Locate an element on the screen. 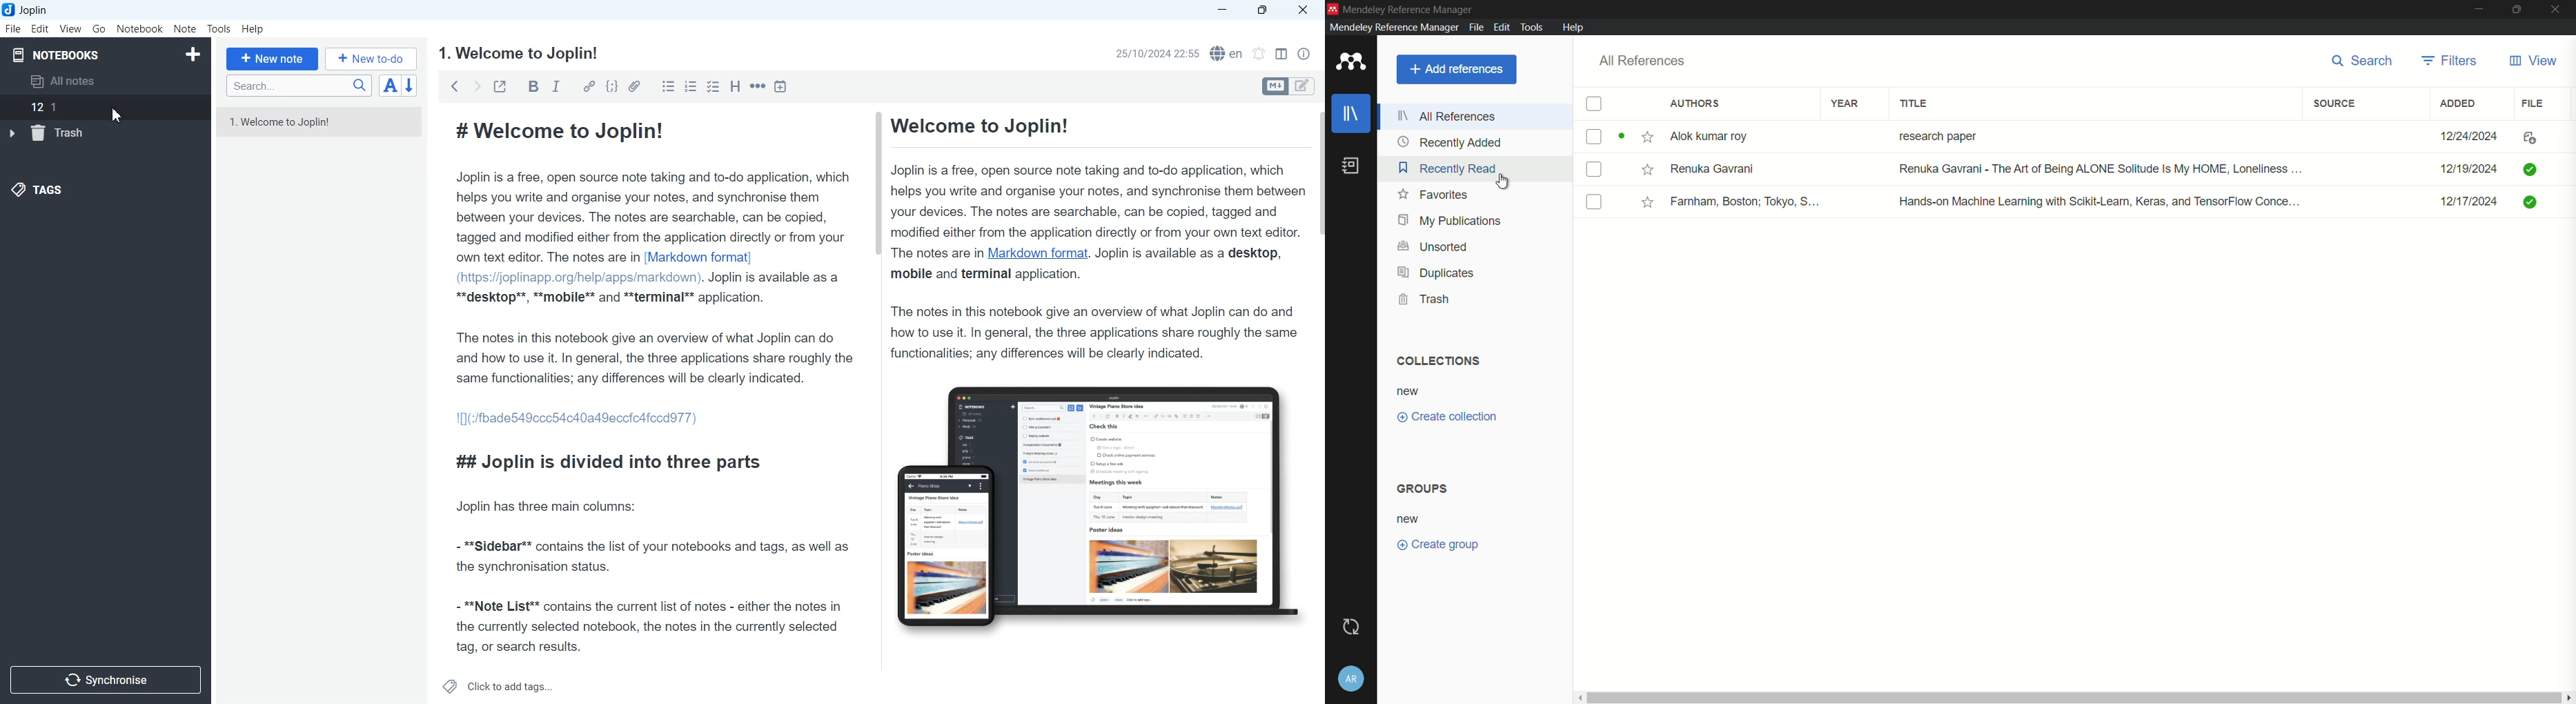 This screenshot has width=2576, height=728. all references is located at coordinates (1644, 61).